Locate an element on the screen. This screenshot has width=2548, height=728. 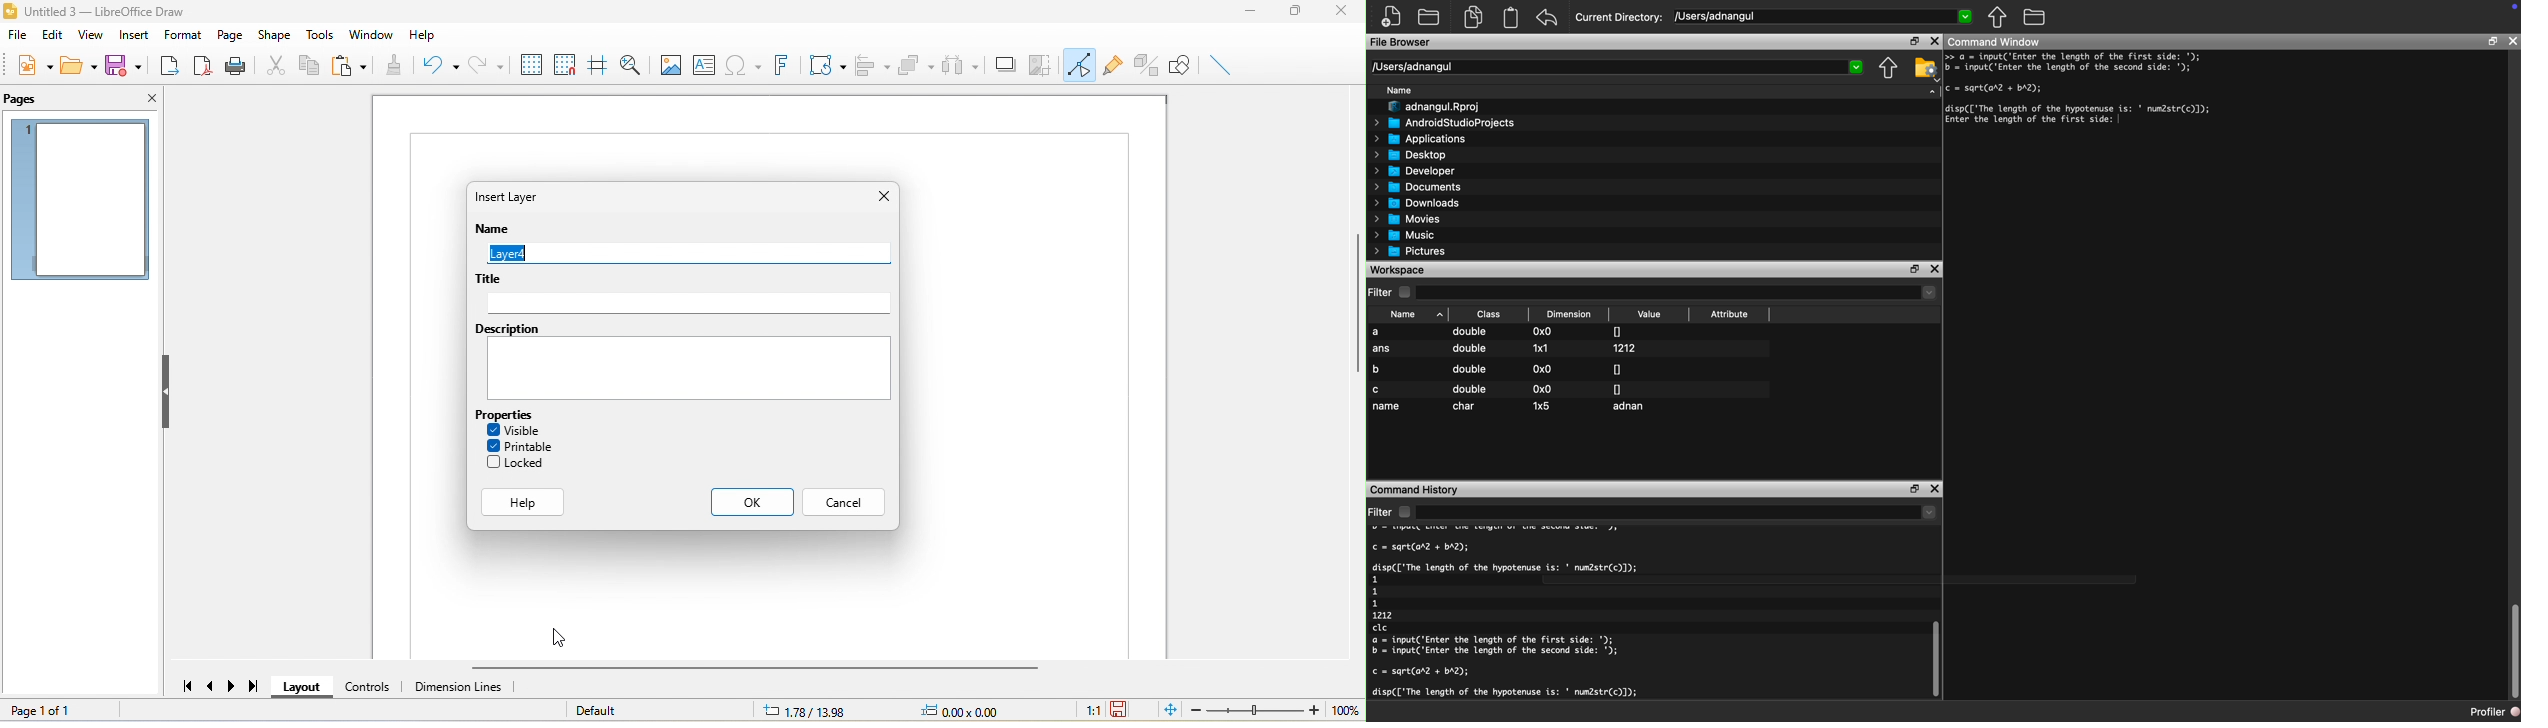
display to grid is located at coordinates (532, 63).